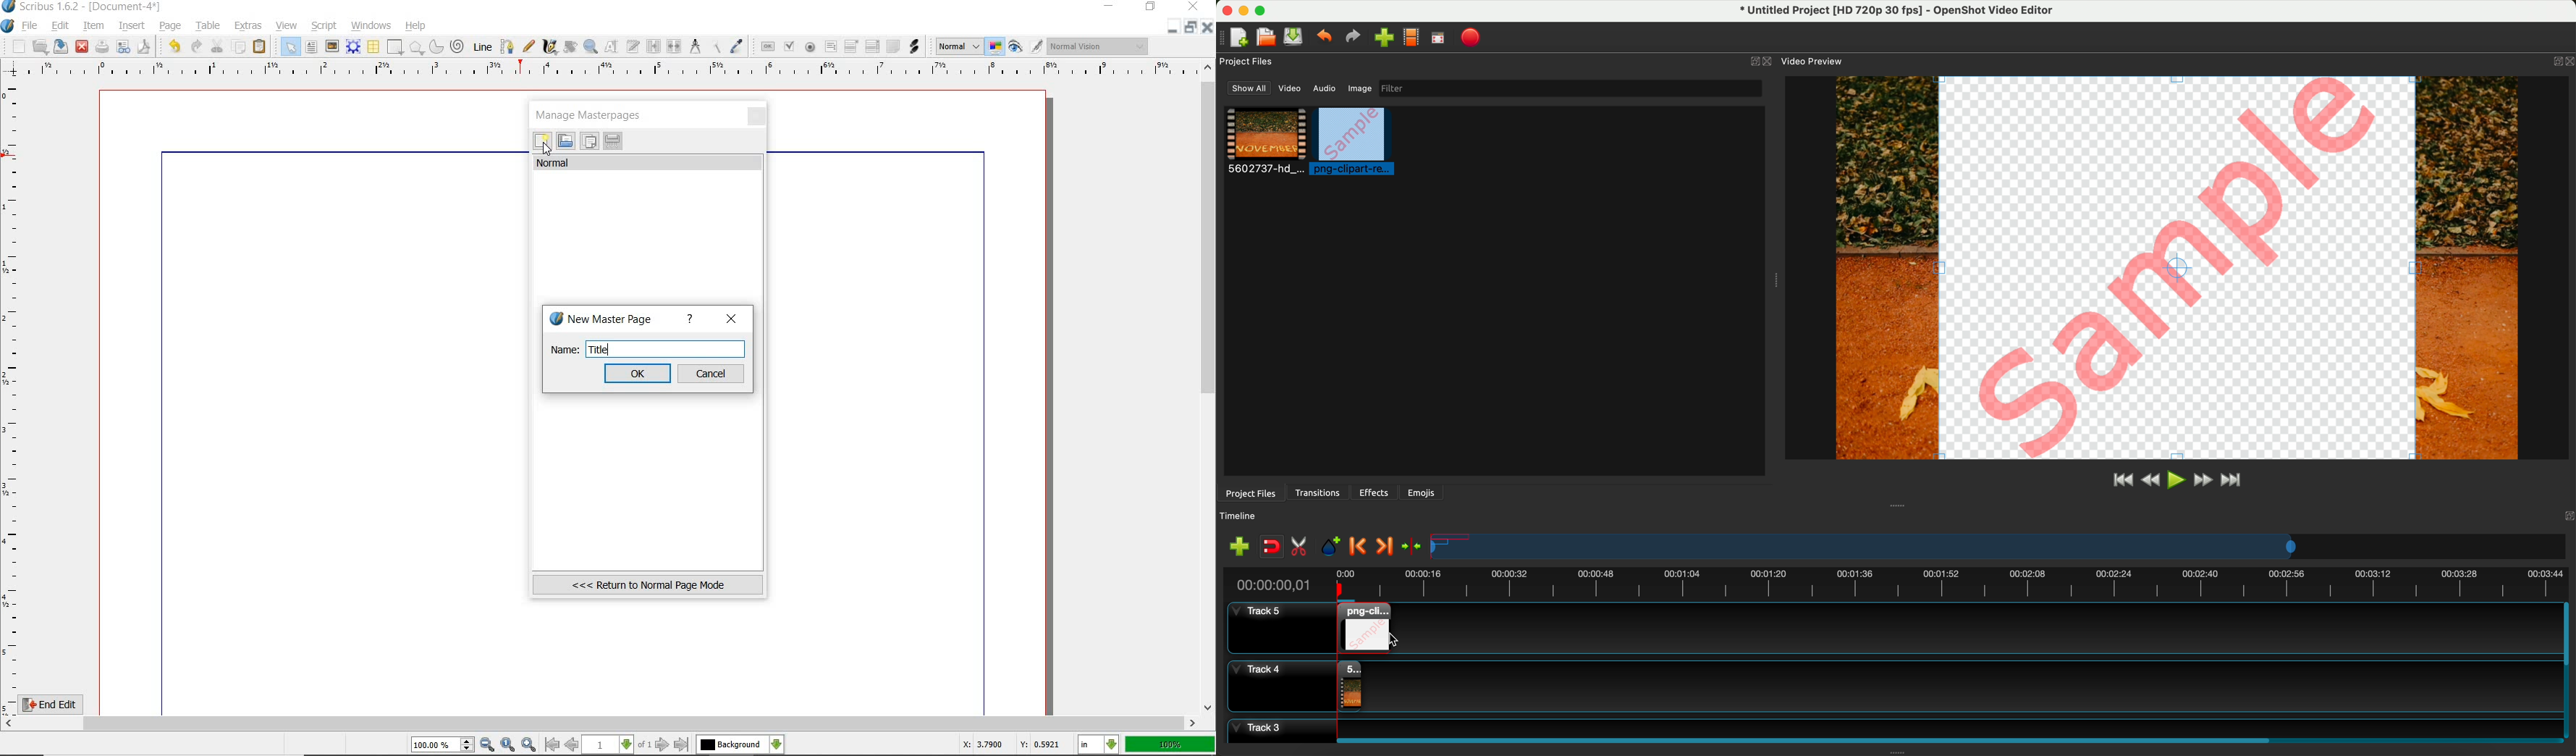  I want to click on table, so click(206, 25).